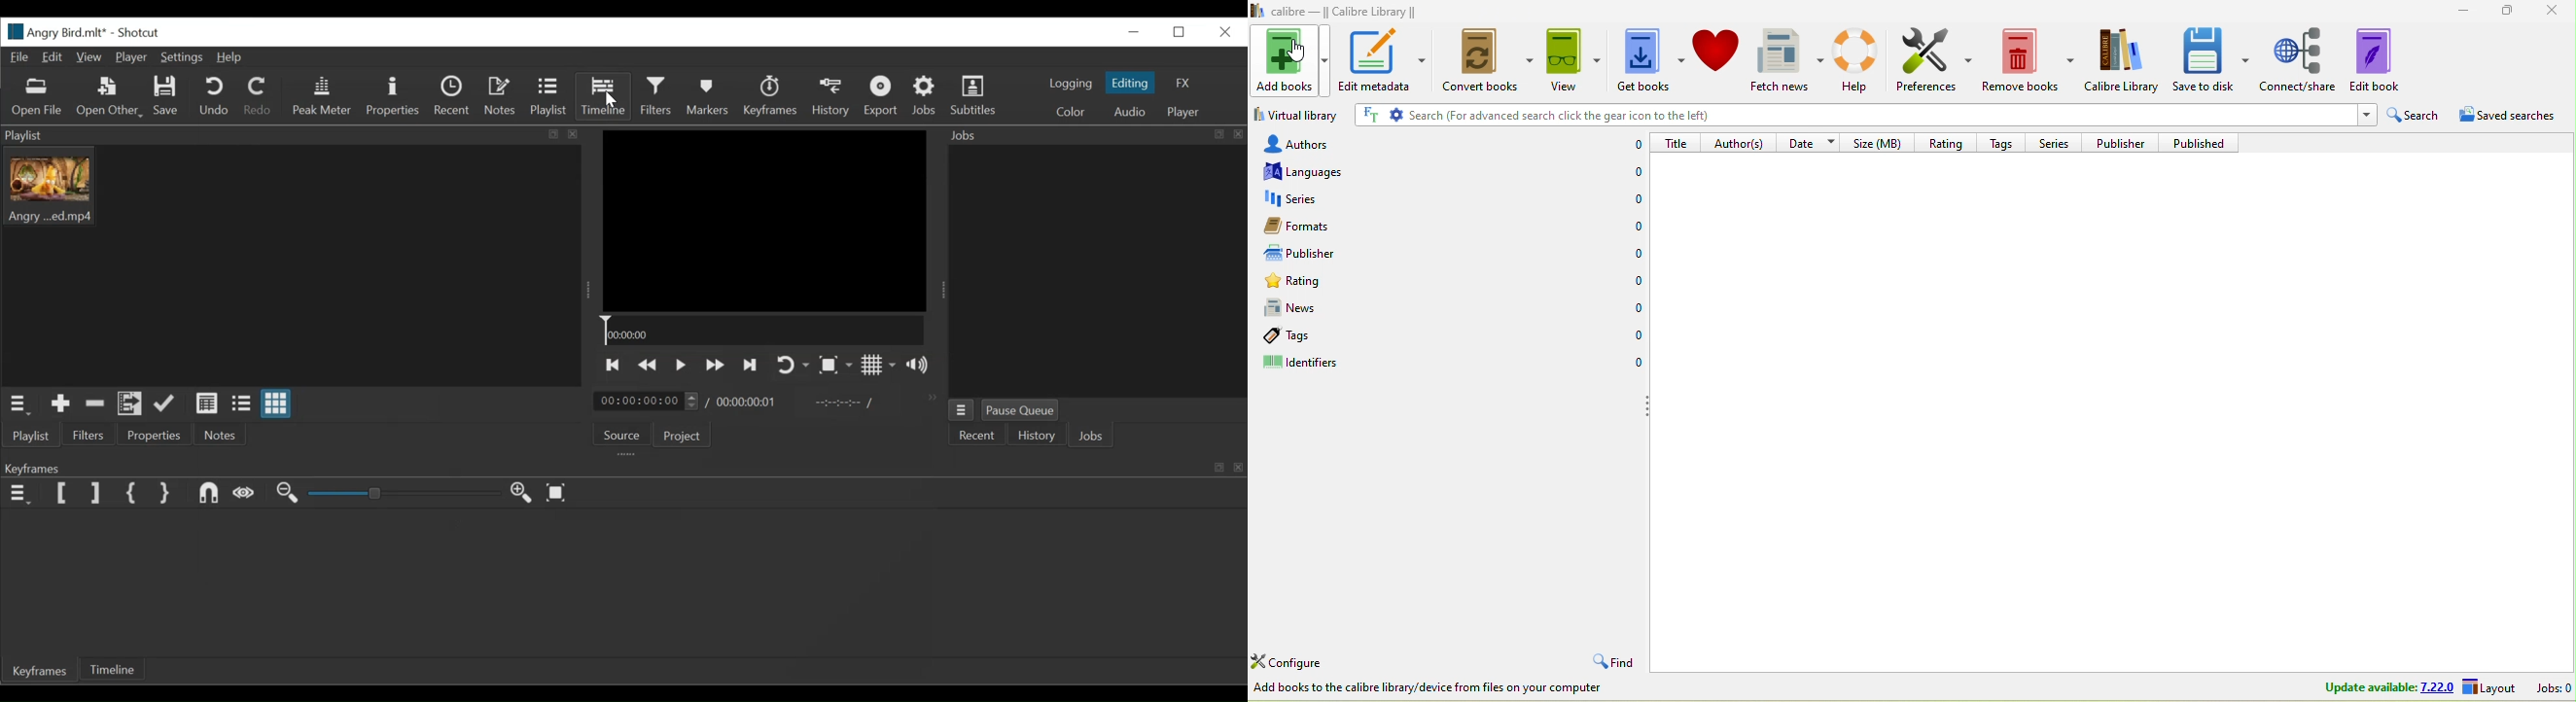 The height and width of the screenshot is (728, 2576). Describe the element at coordinates (155, 434) in the screenshot. I see `Properties` at that location.